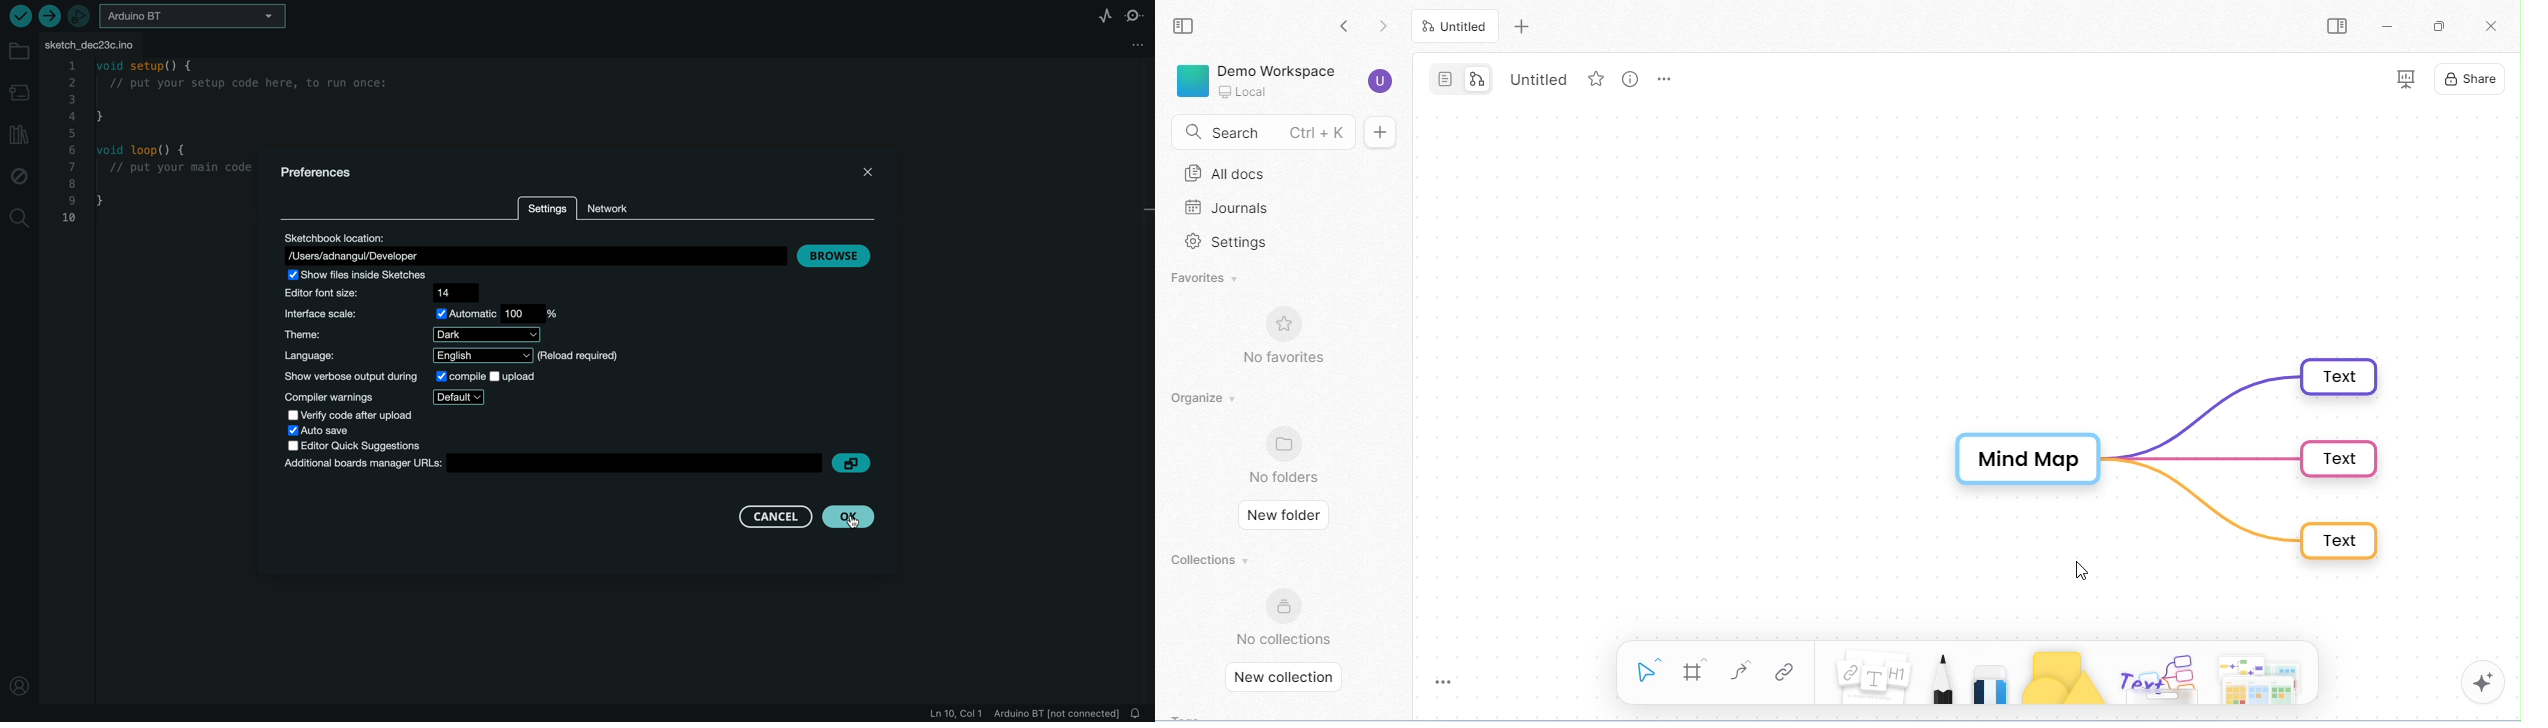  Describe the element at coordinates (1523, 25) in the screenshot. I see `add new tab` at that location.